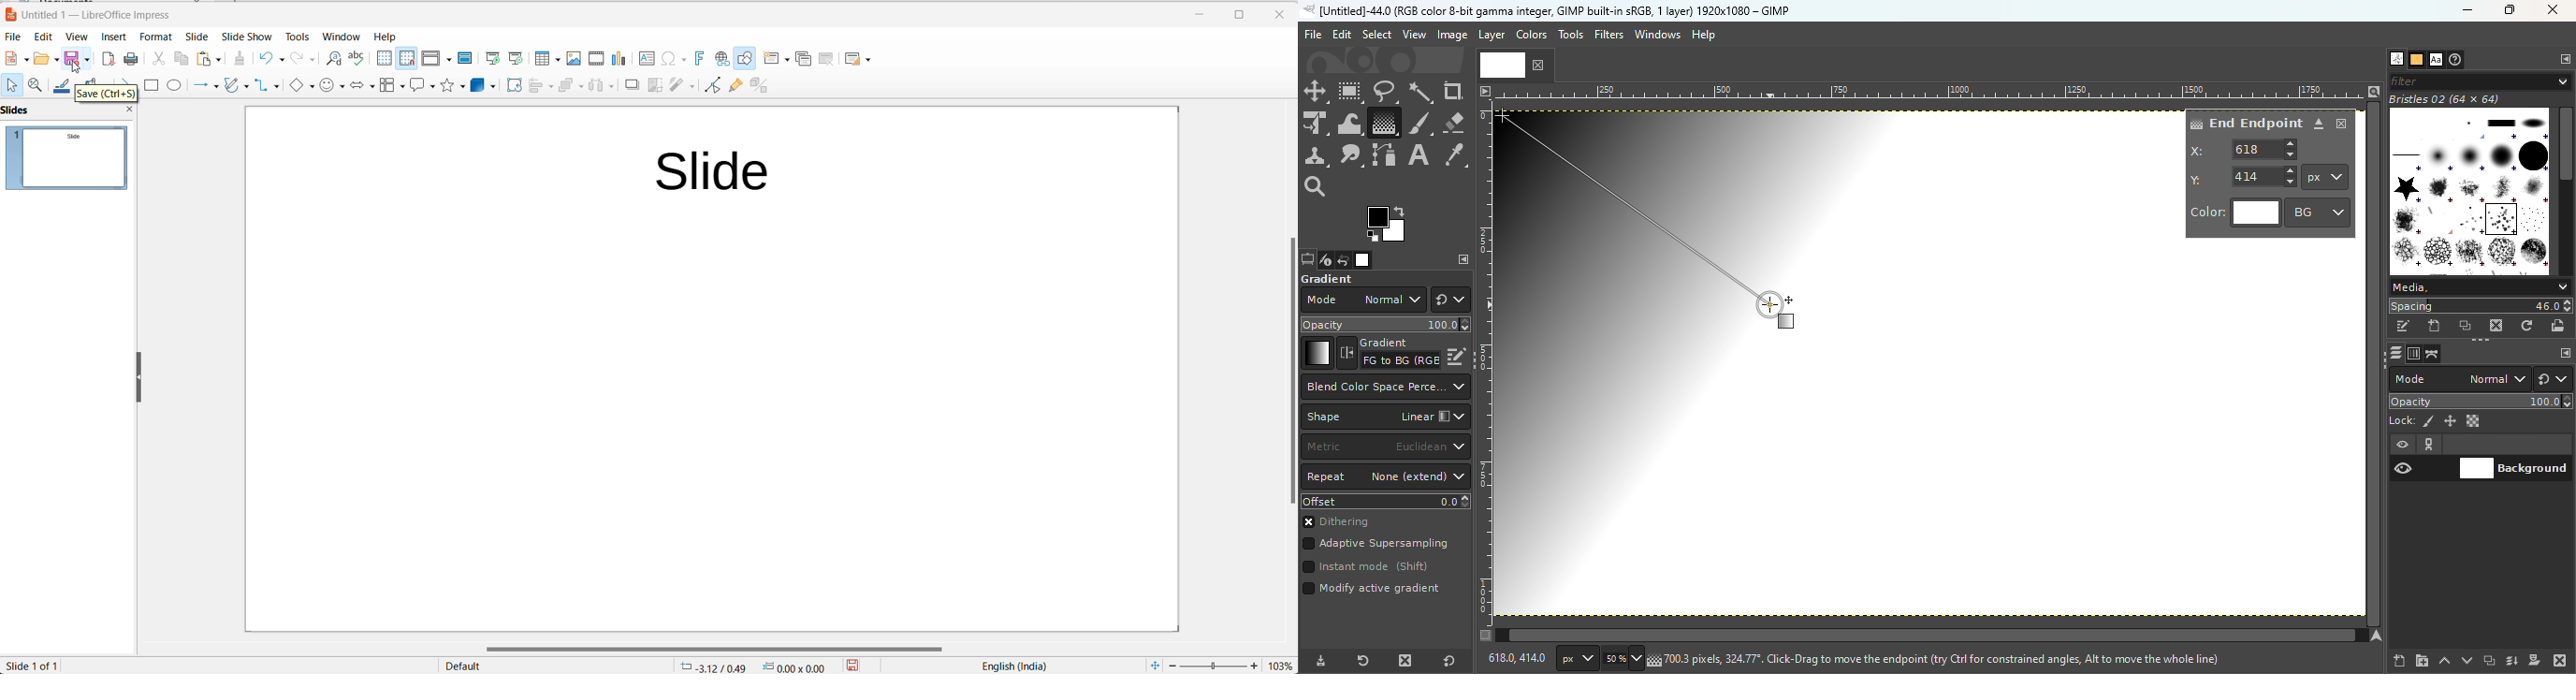 The image size is (2576, 700). What do you see at coordinates (1385, 417) in the screenshot?
I see `Shape` at bounding box center [1385, 417].